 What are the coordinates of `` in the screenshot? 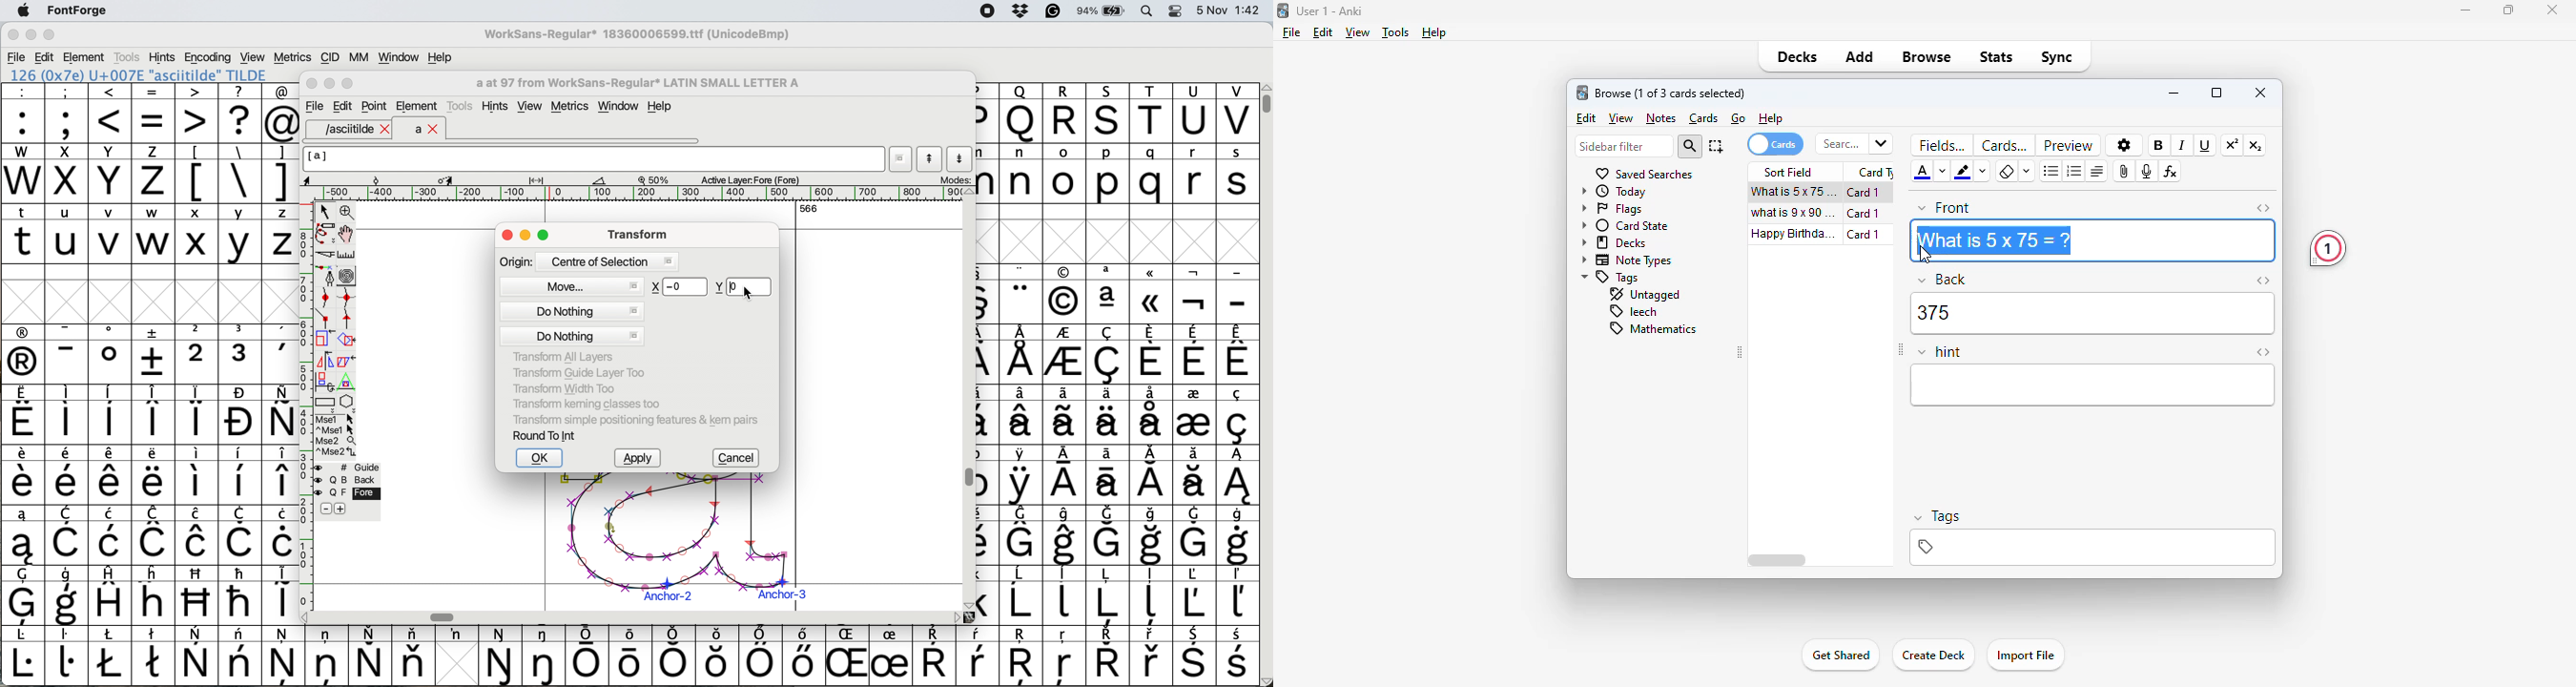 It's located at (719, 655).